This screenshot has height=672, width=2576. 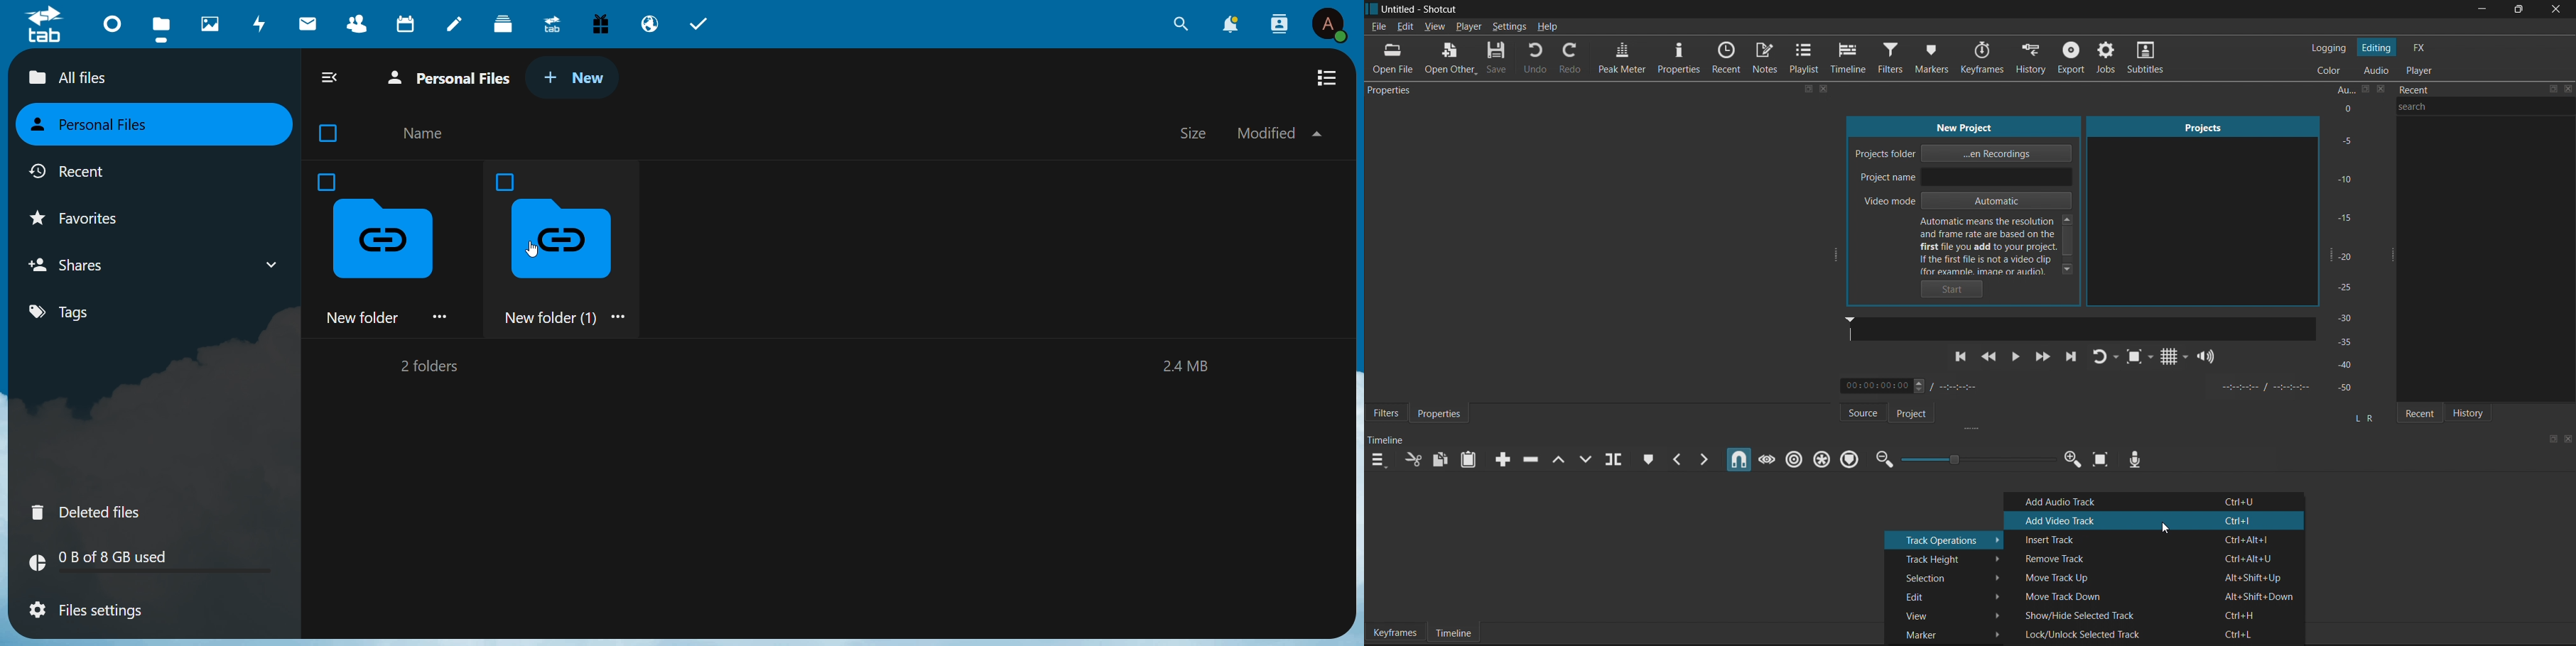 What do you see at coordinates (114, 22) in the screenshot?
I see `dashboard` at bounding box center [114, 22].